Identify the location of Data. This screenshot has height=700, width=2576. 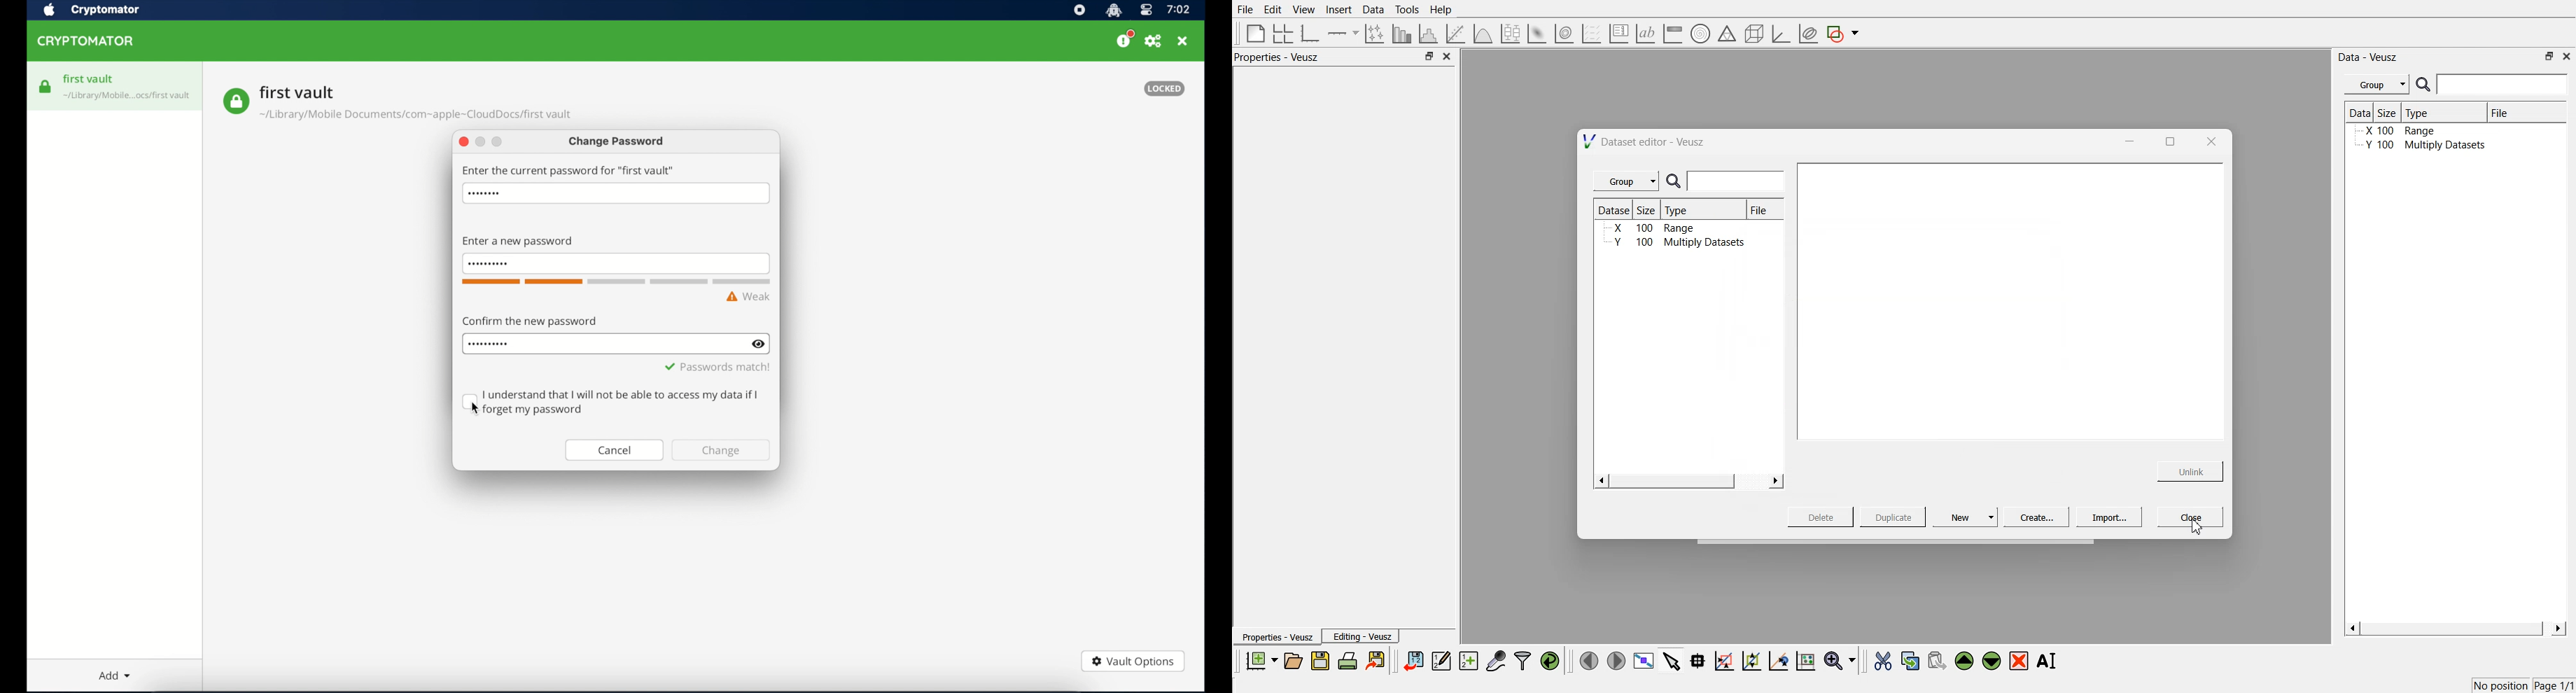
(1373, 10).